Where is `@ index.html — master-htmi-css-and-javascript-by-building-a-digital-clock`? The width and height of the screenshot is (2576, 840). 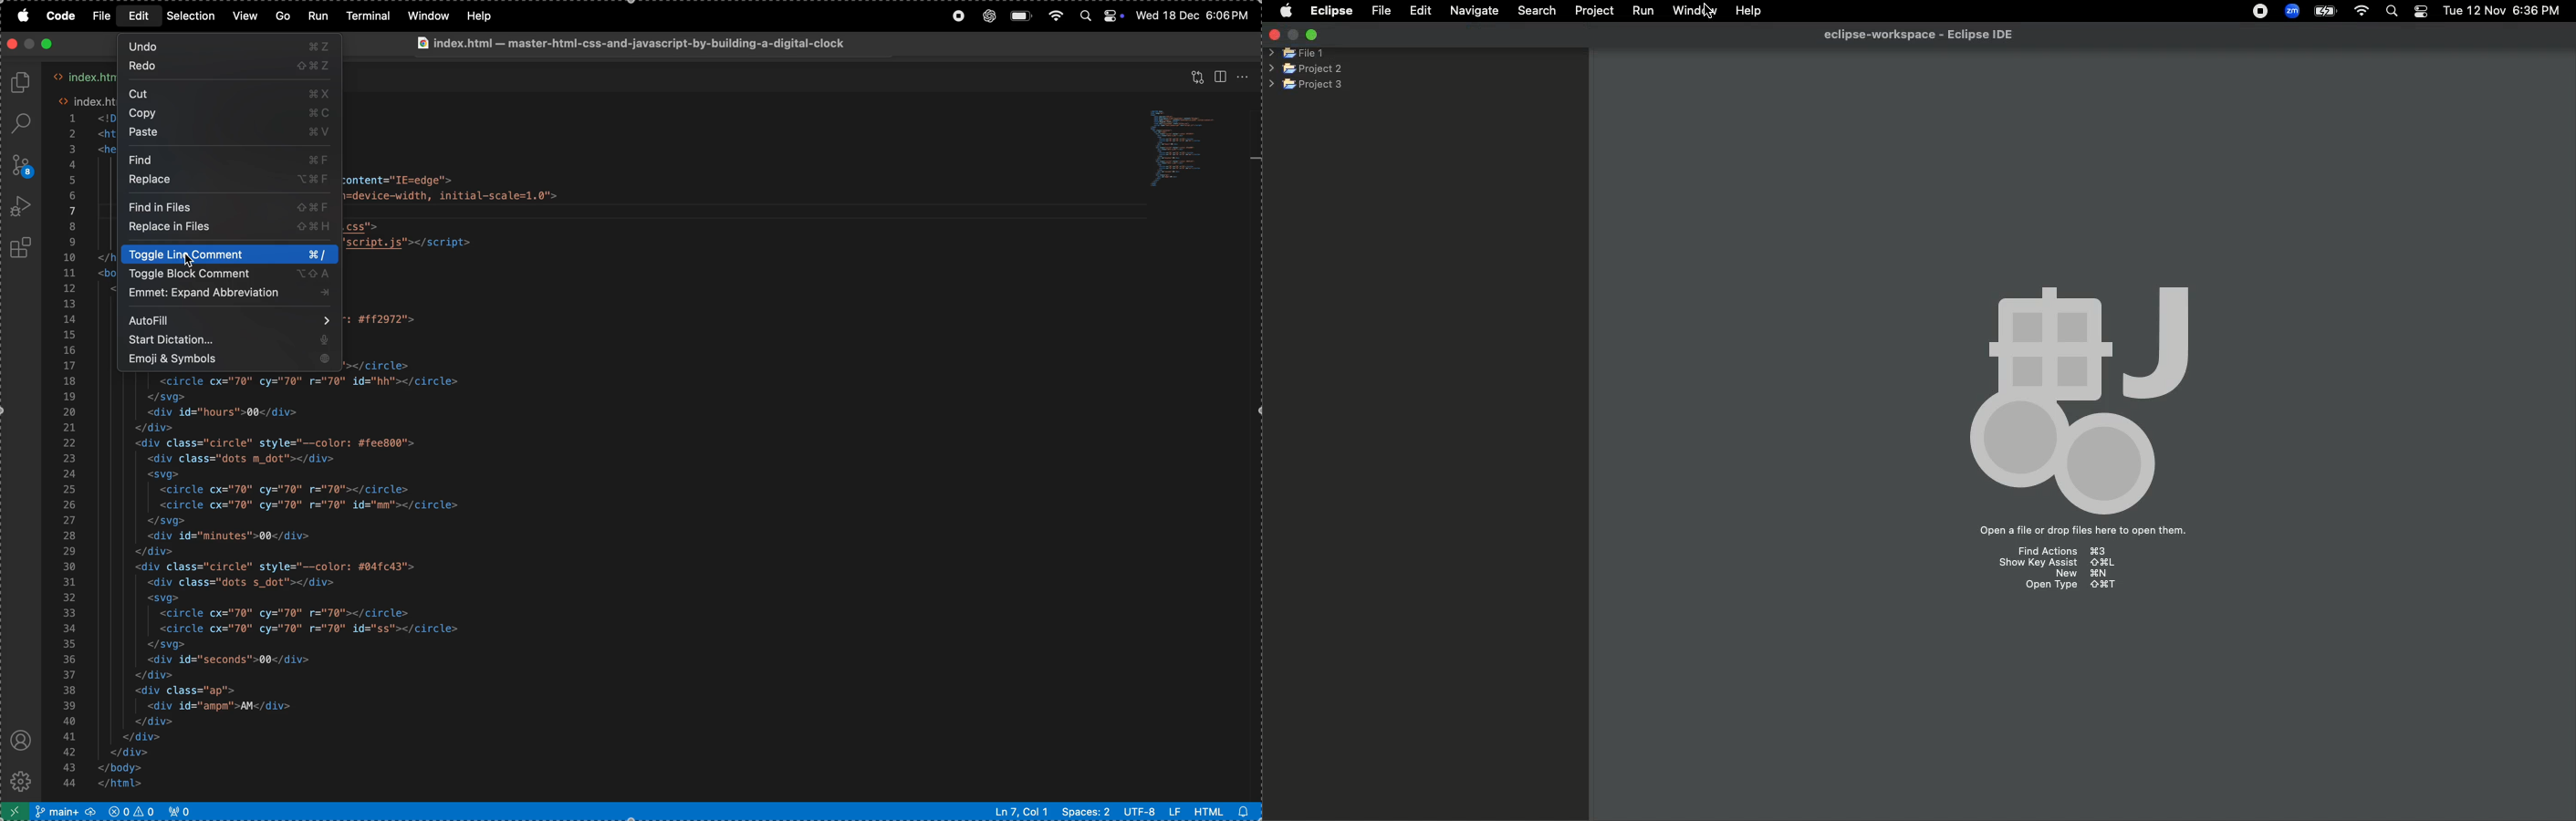
@ index.html — master-htmi-css-and-javascript-by-building-a-digital-clock is located at coordinates (630, 43).